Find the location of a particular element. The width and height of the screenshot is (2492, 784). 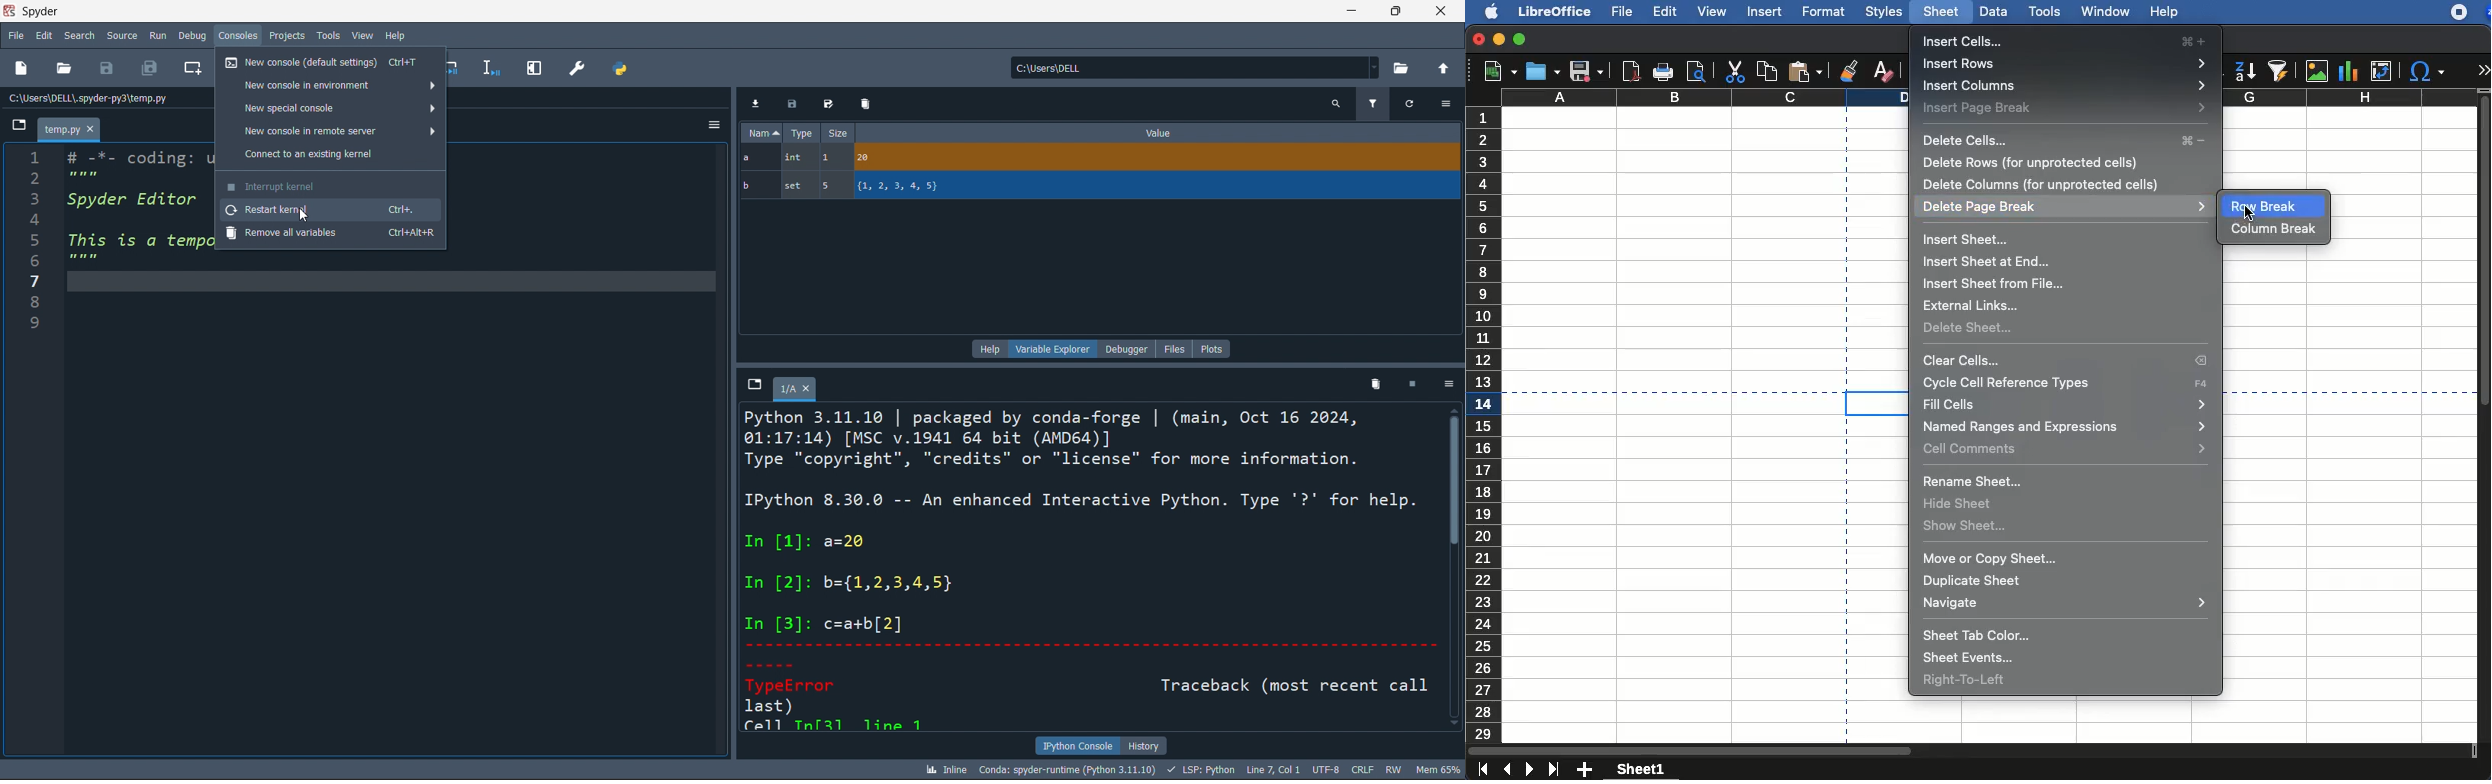

named ranges and expressions is located at coordinates (2065, 427).